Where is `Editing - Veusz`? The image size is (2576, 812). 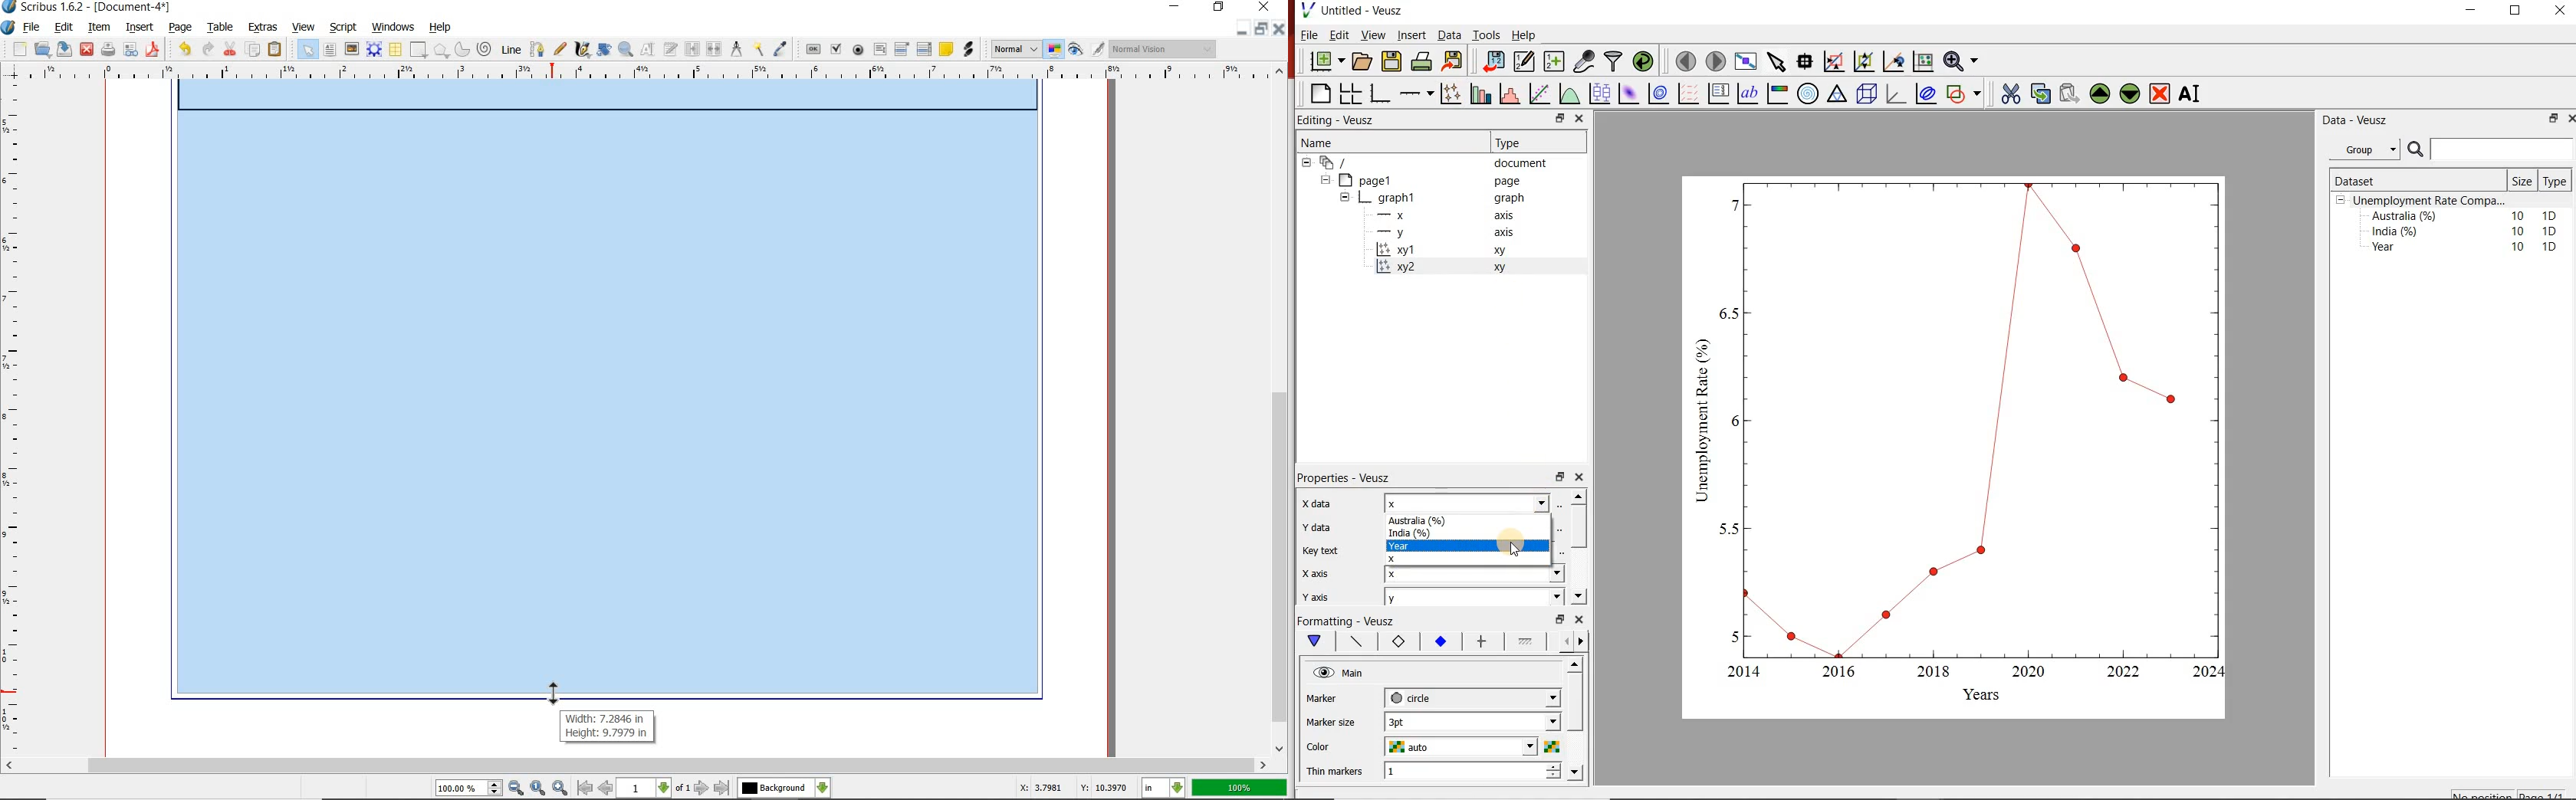
Editing - Veusz is located at coordinates (1339, 119).